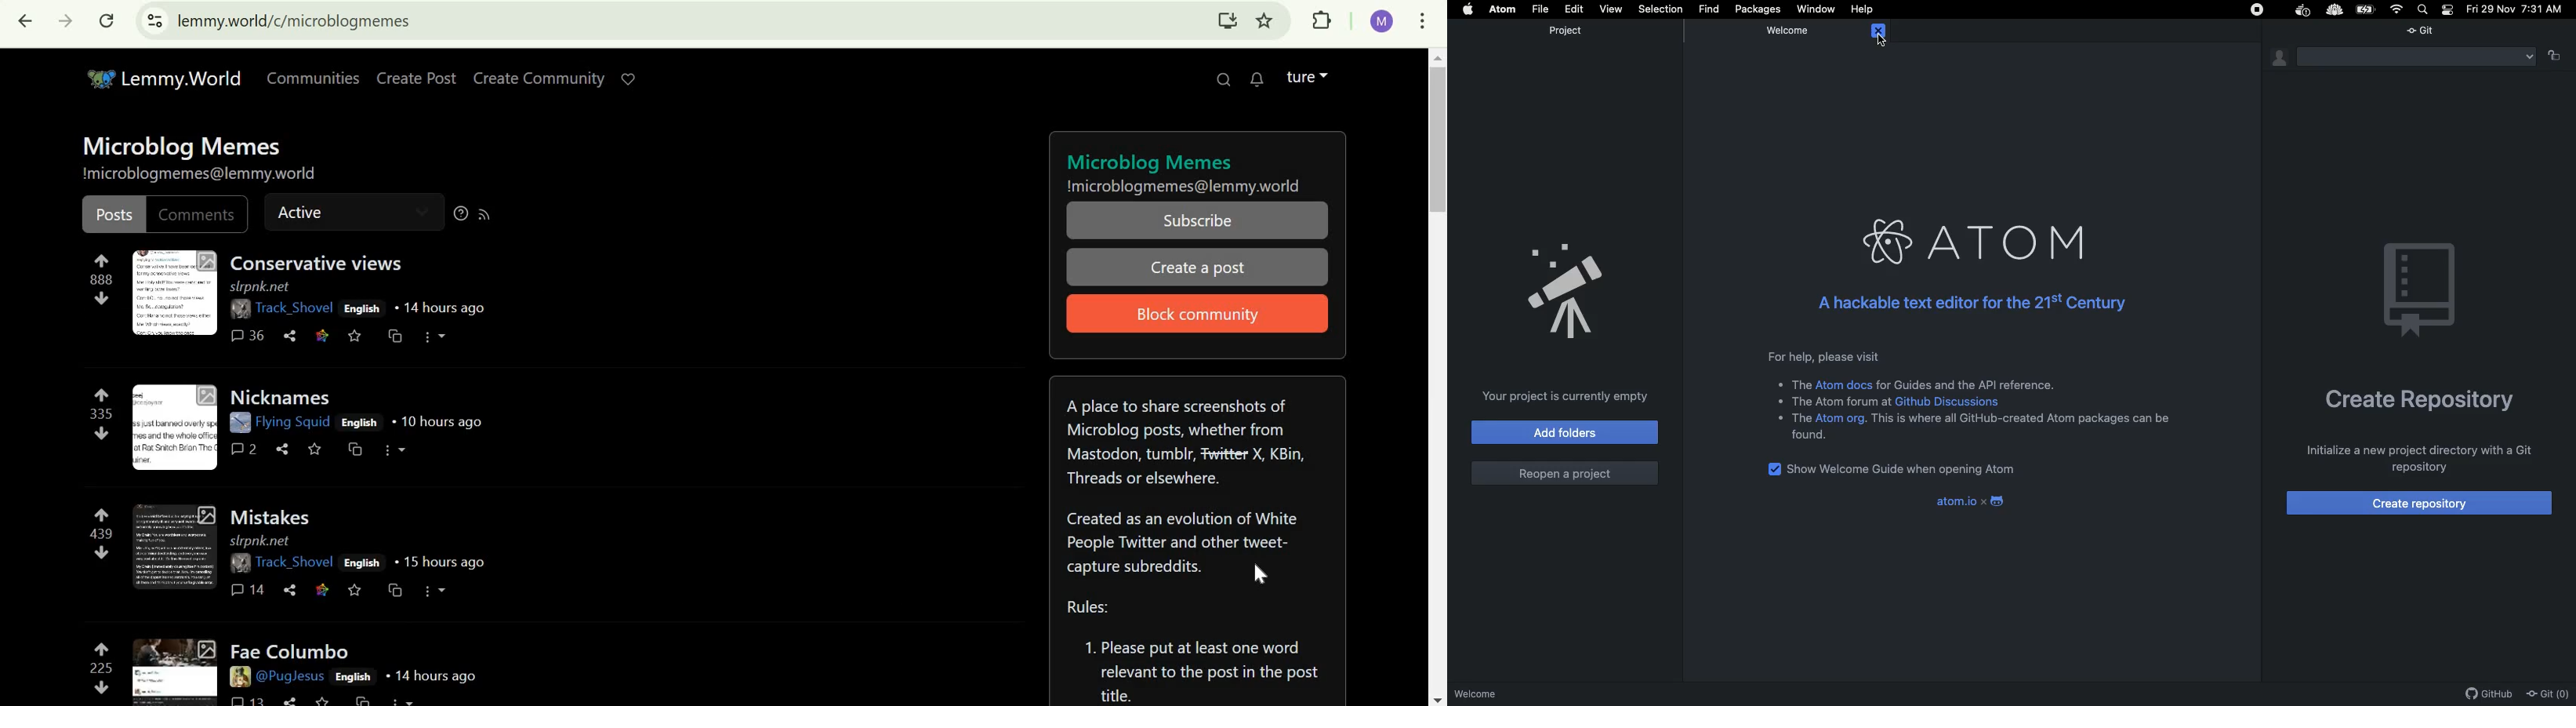 Image resolution: width=2576 pixels, height=728 pixels. What do you see at coordinates (178, 545) in the screenshot?
I see `expand here` at bounding box center [178, 545].